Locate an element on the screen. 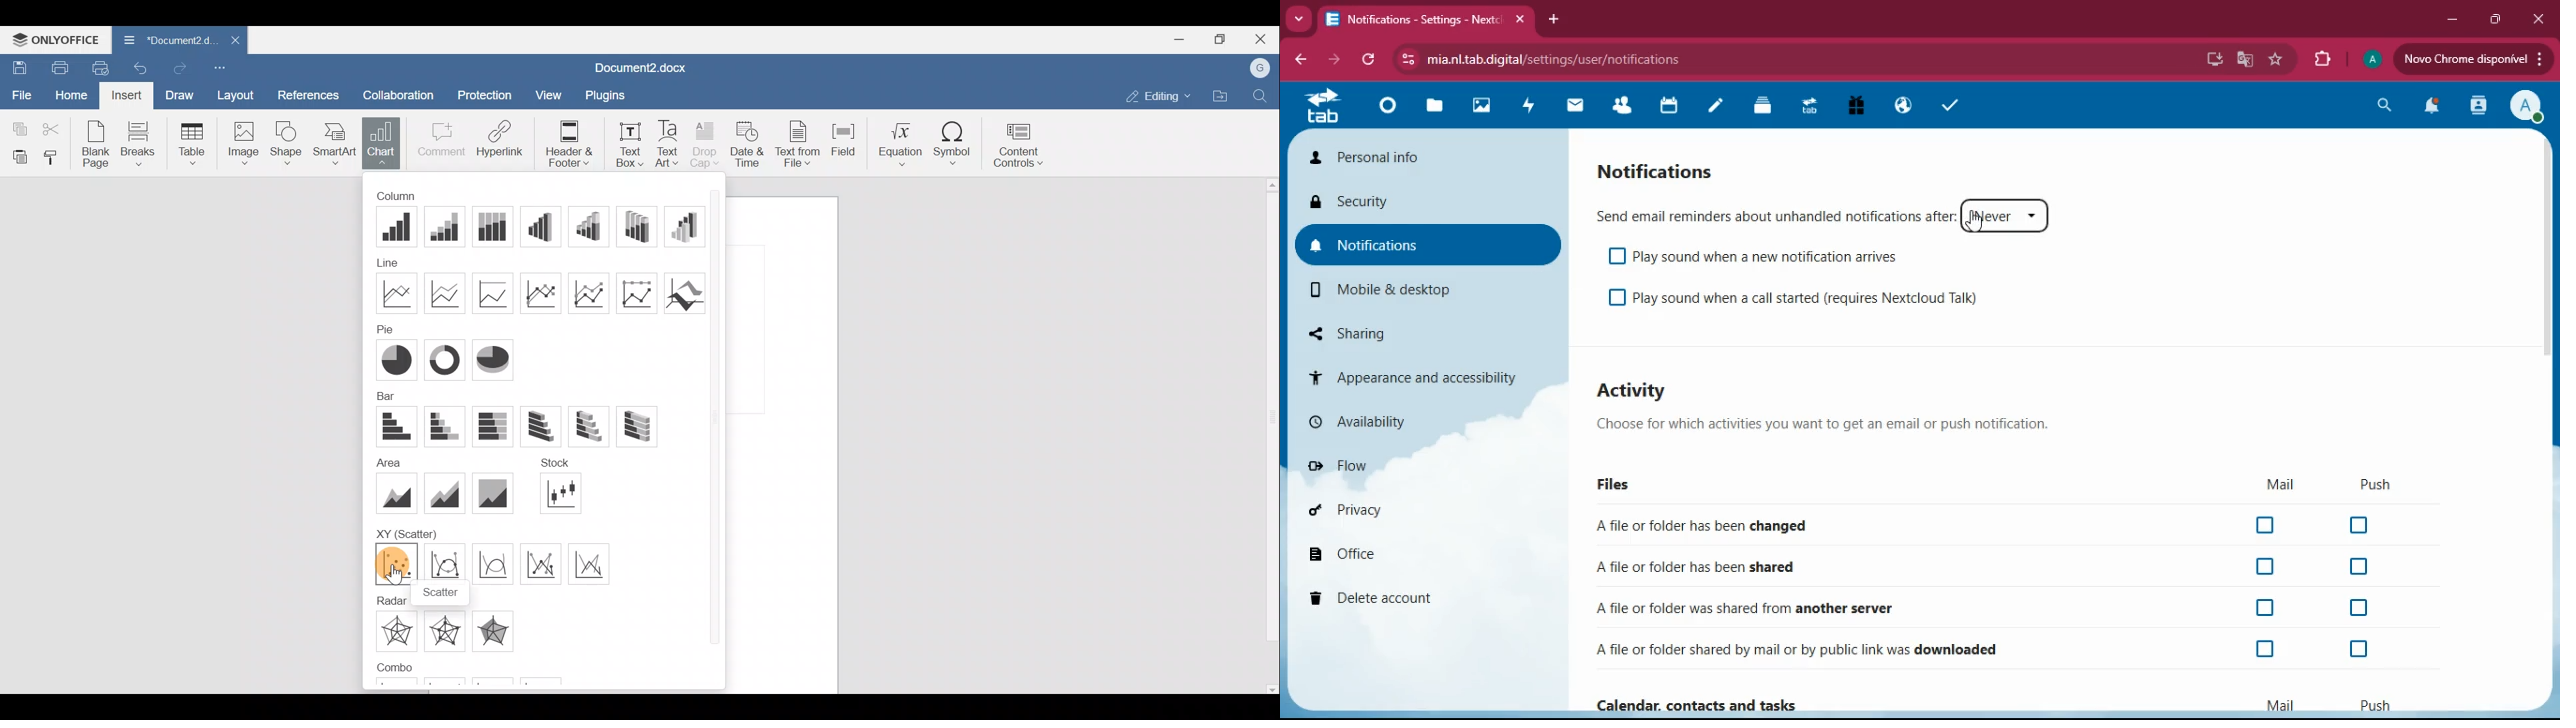 This screenshot has width=2576, height=728. Clustered column is located at coordinates (399, 227).